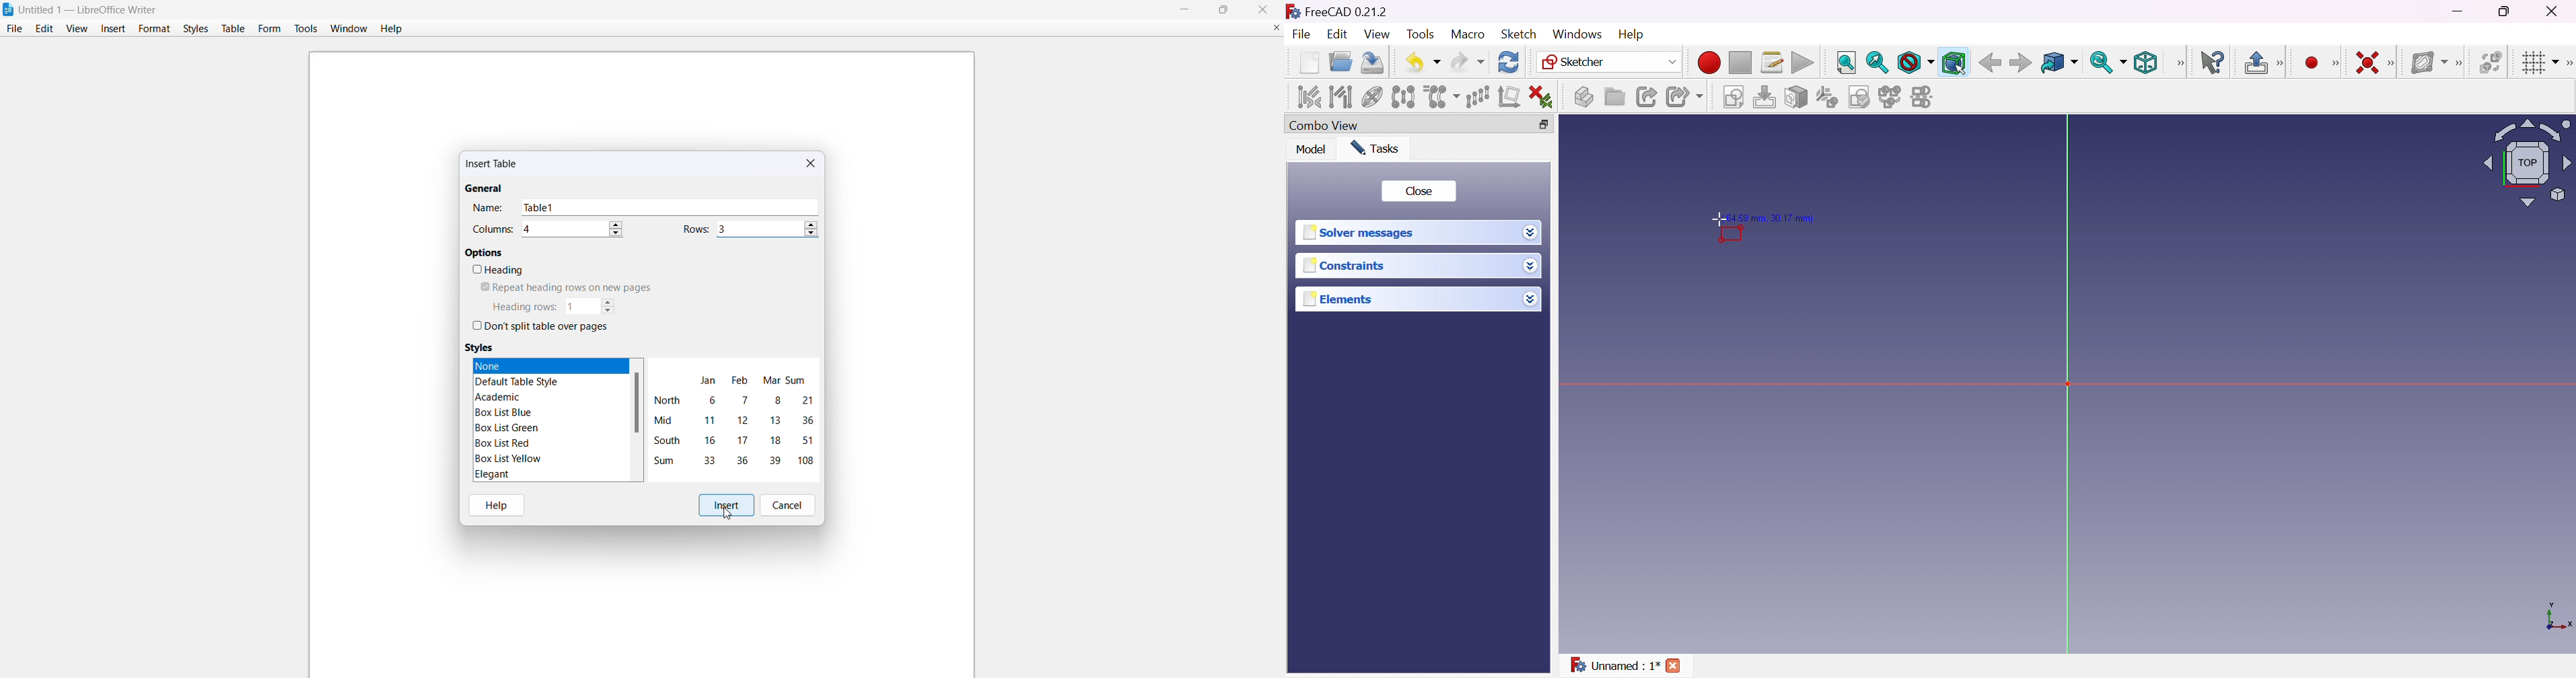  Describe the element at coordinates (1577, 34) in the screenshot. I see `Windows` at that location.